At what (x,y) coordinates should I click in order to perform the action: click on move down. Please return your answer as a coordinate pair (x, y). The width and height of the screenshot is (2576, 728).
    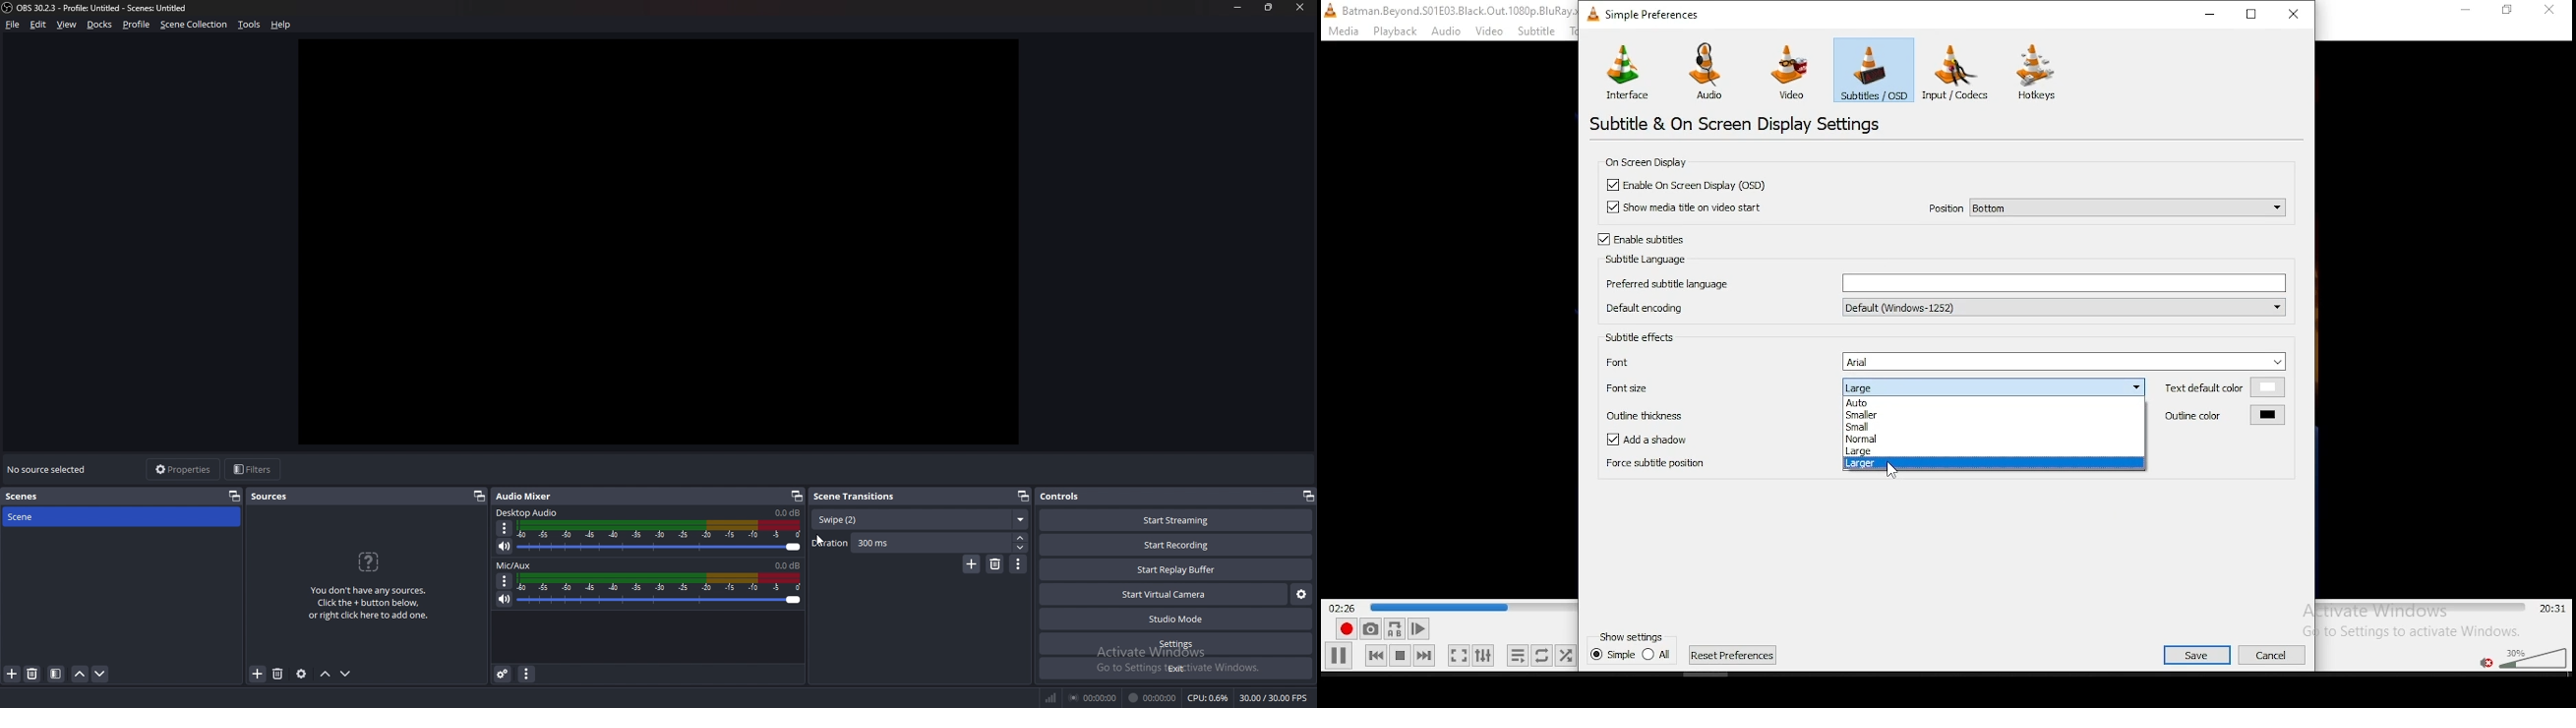
    Looking at the image, I should click on (347, 674).